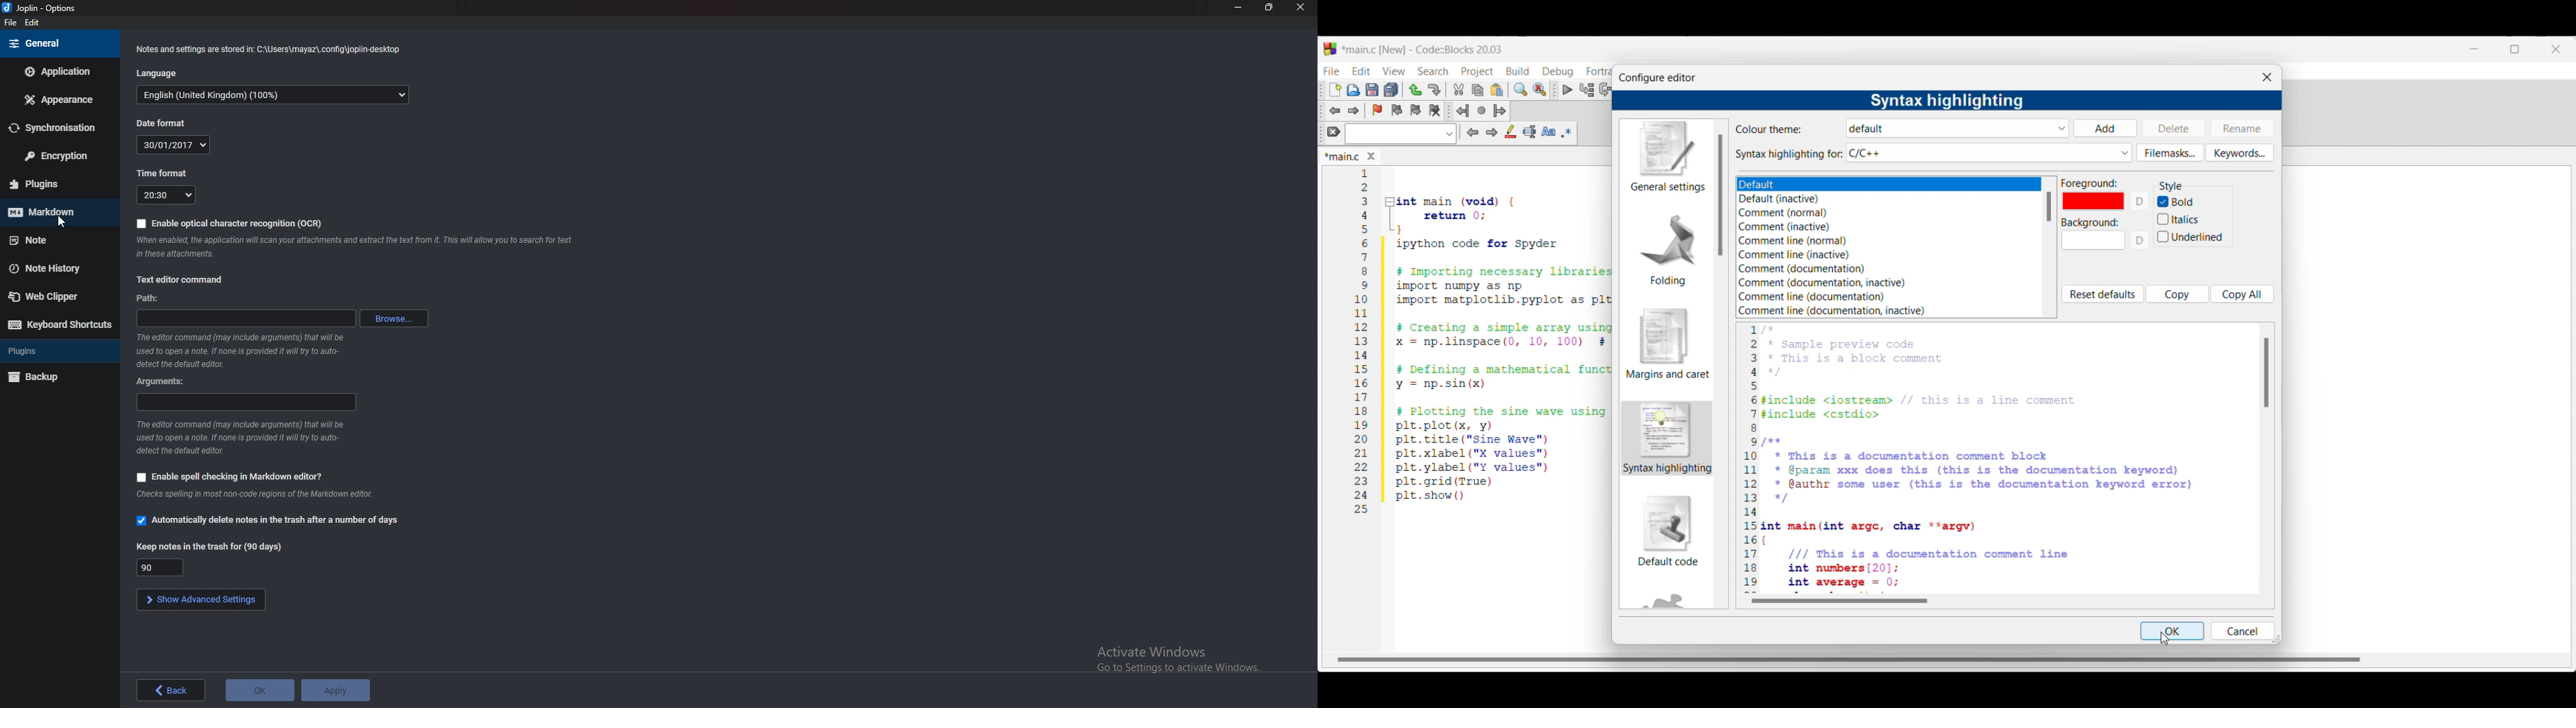 The height and width of the screenshot is (728, 2576). I want to click on activate windows pop up, so click(1180, 662).